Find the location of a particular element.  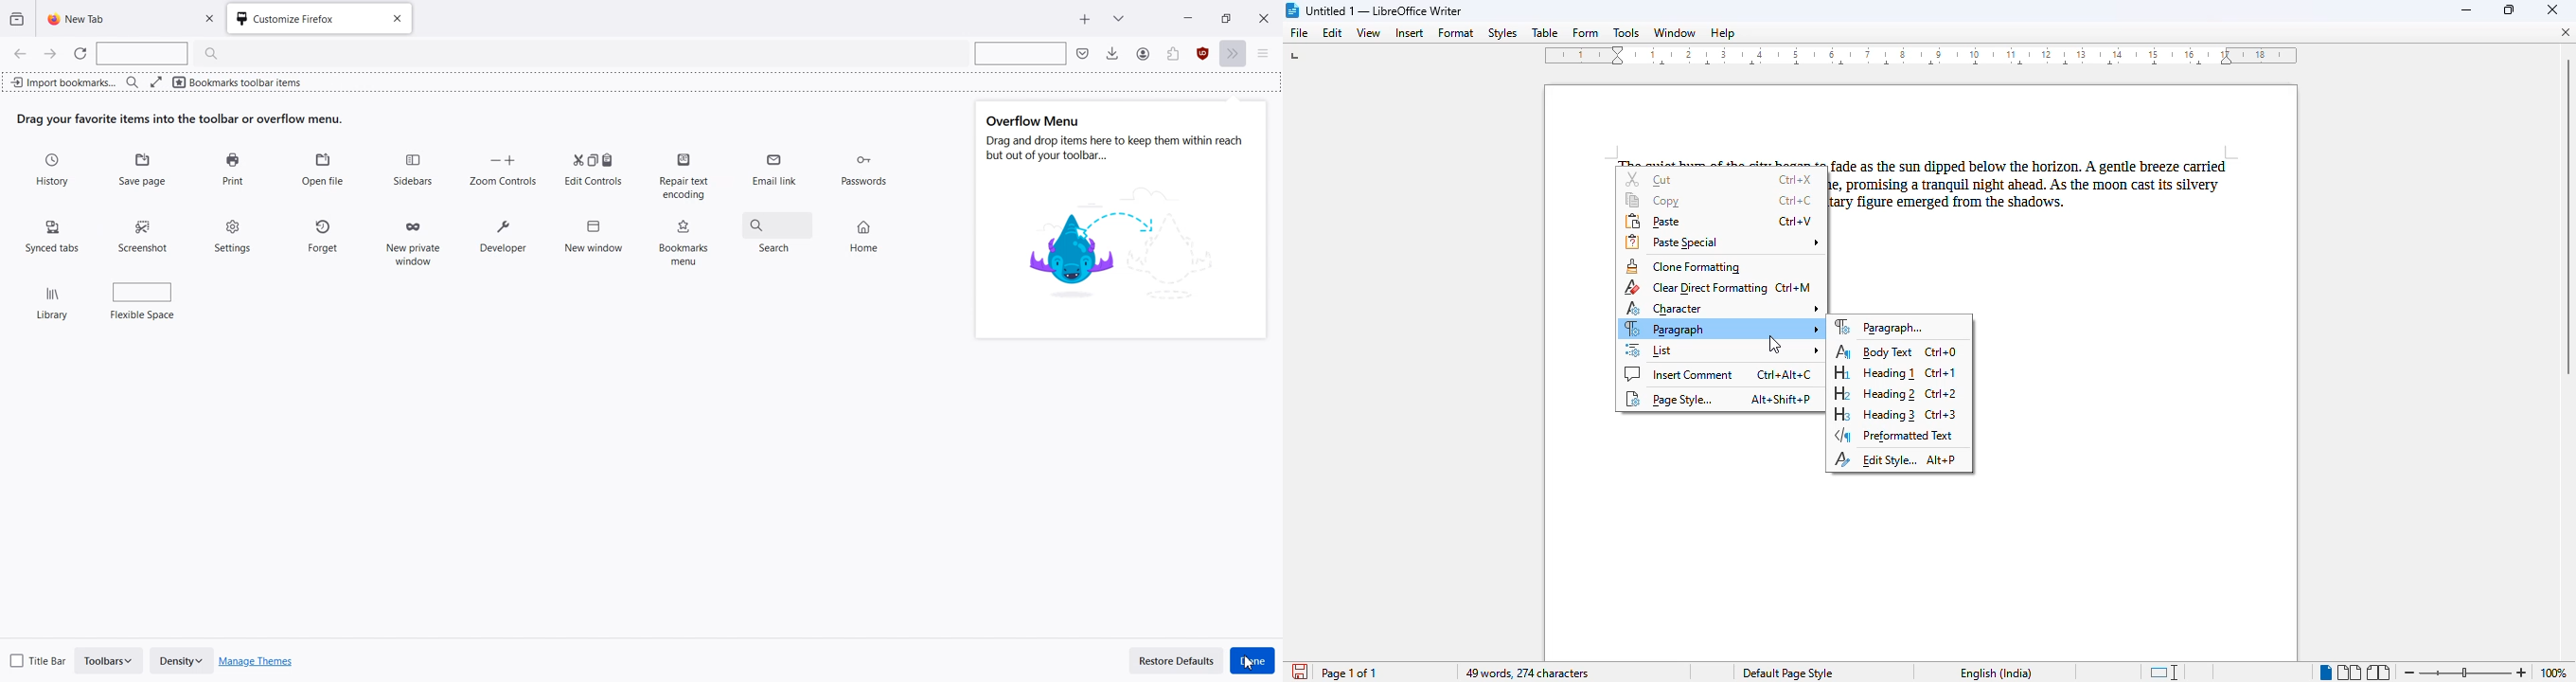

table is located at coordinates (1545, 32).